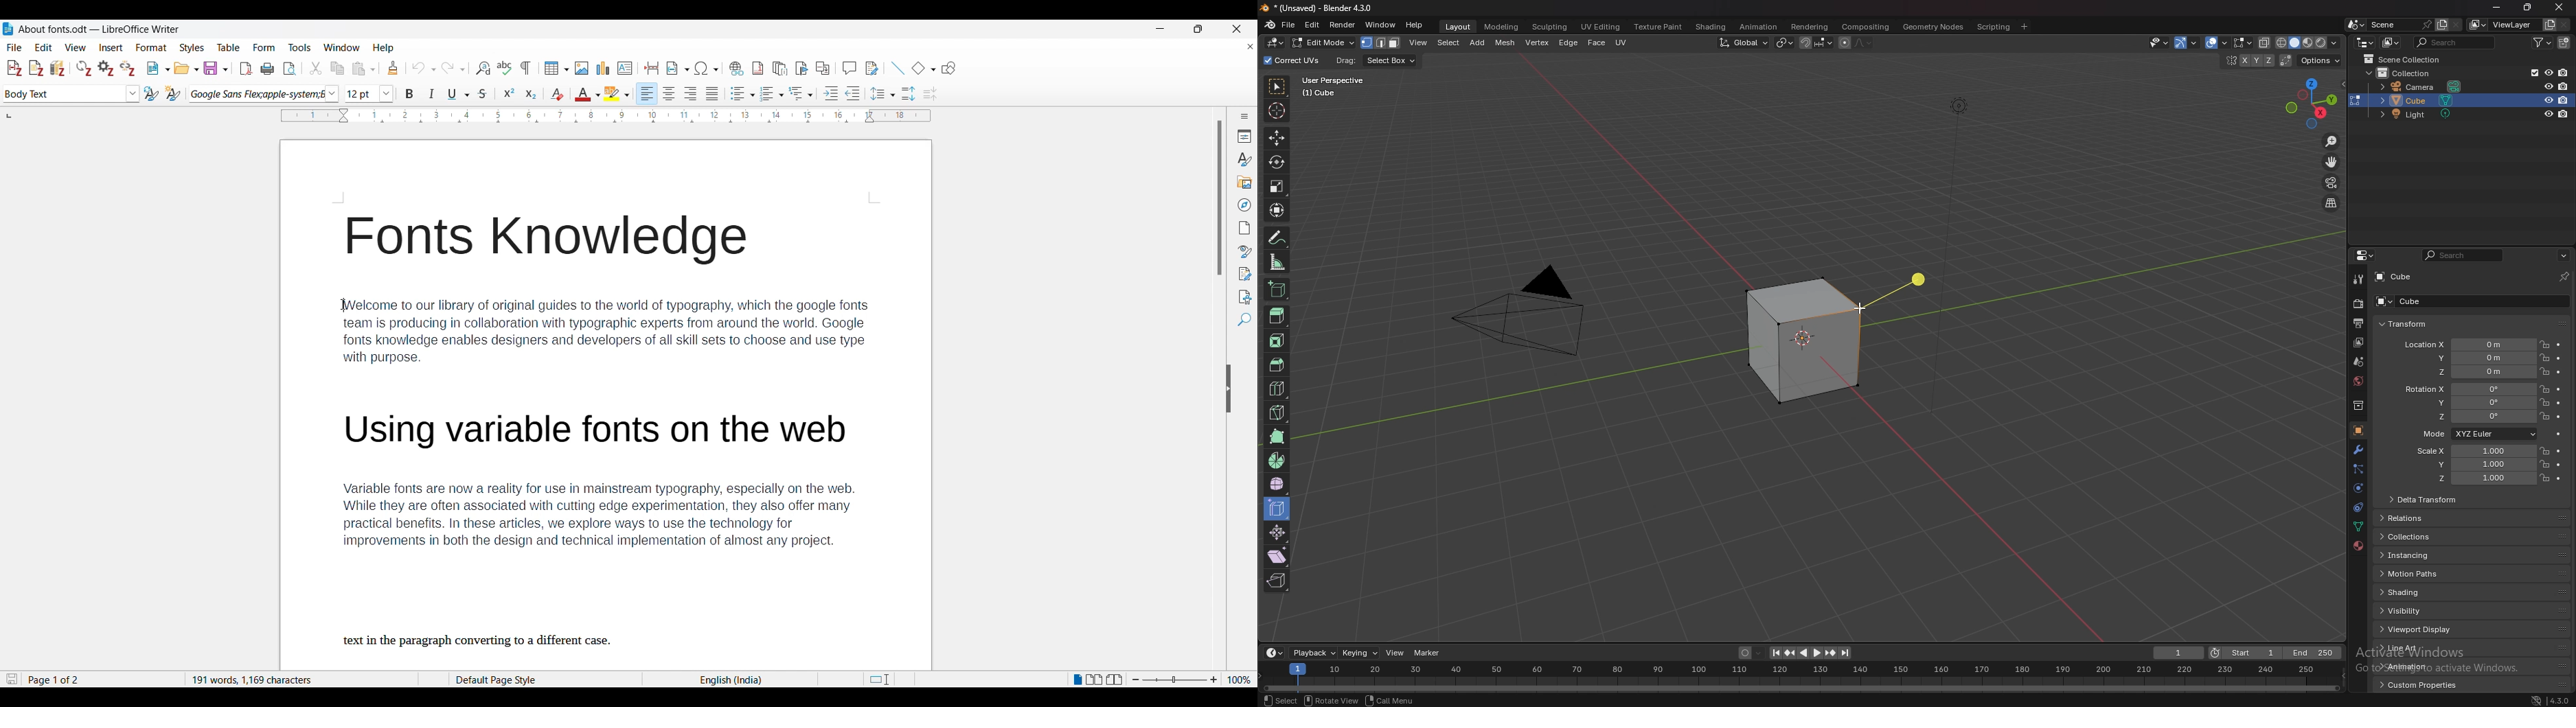 The width and height of the screenshot is (2576, 728). What do you see at coordinates (458, 94) in the screenshot?
I see `Underline options` at bounding box center [458, 94].